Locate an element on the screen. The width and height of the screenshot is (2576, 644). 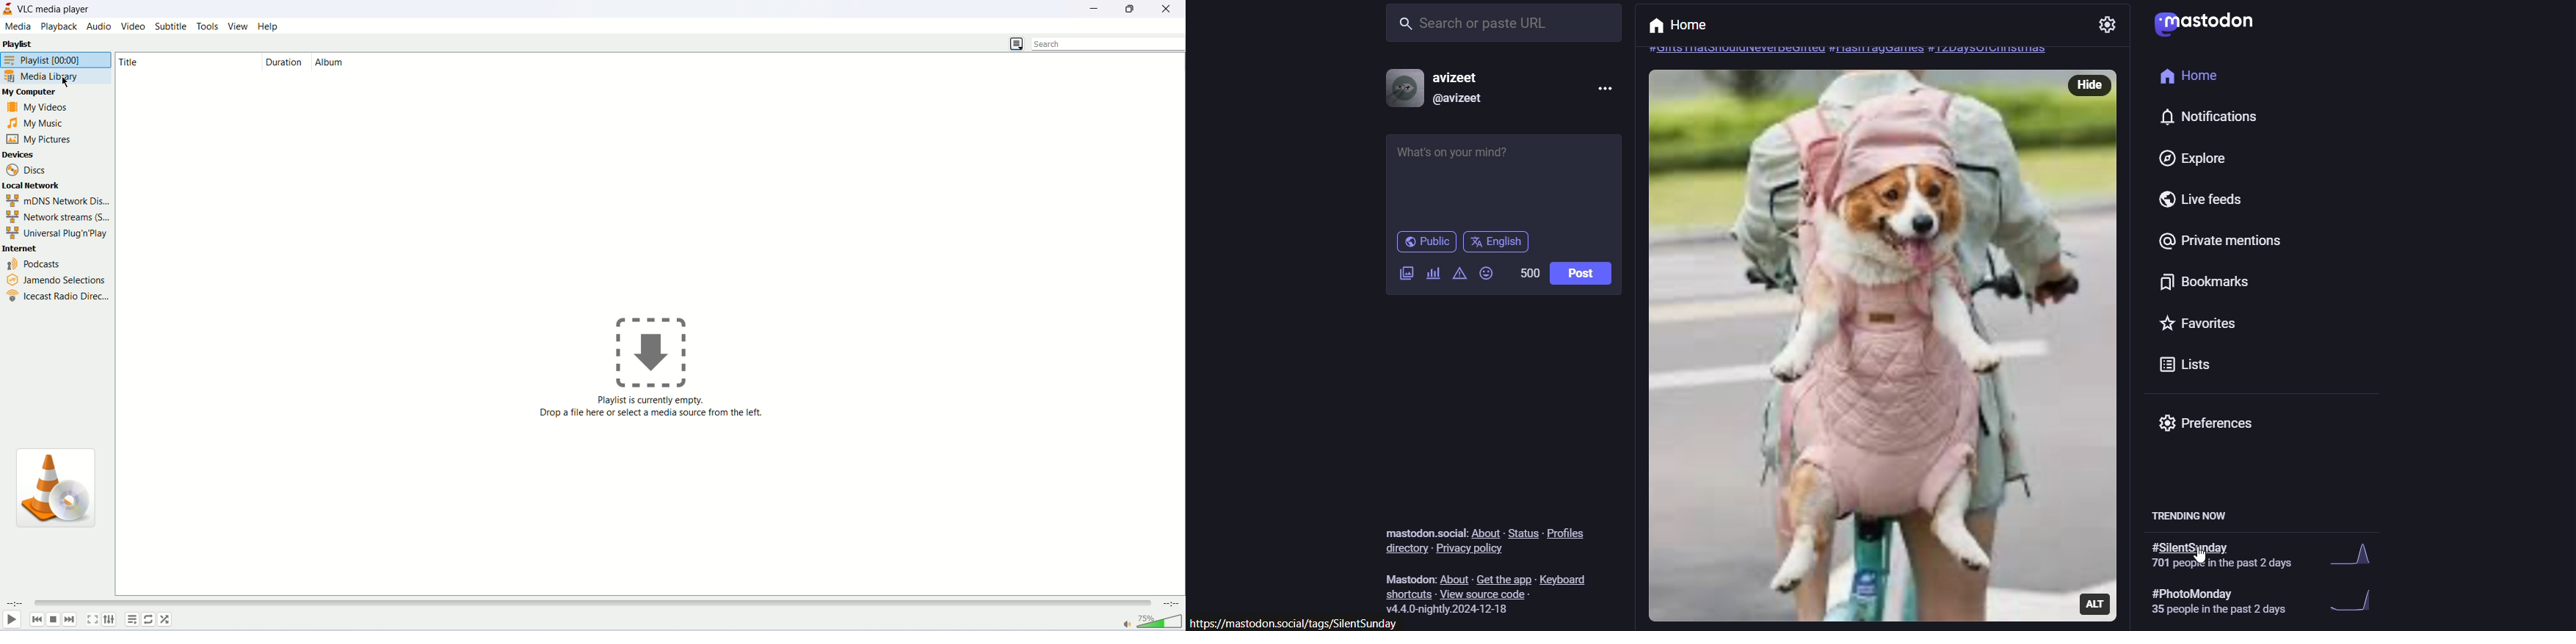
view is located at coordinates (238, 26).